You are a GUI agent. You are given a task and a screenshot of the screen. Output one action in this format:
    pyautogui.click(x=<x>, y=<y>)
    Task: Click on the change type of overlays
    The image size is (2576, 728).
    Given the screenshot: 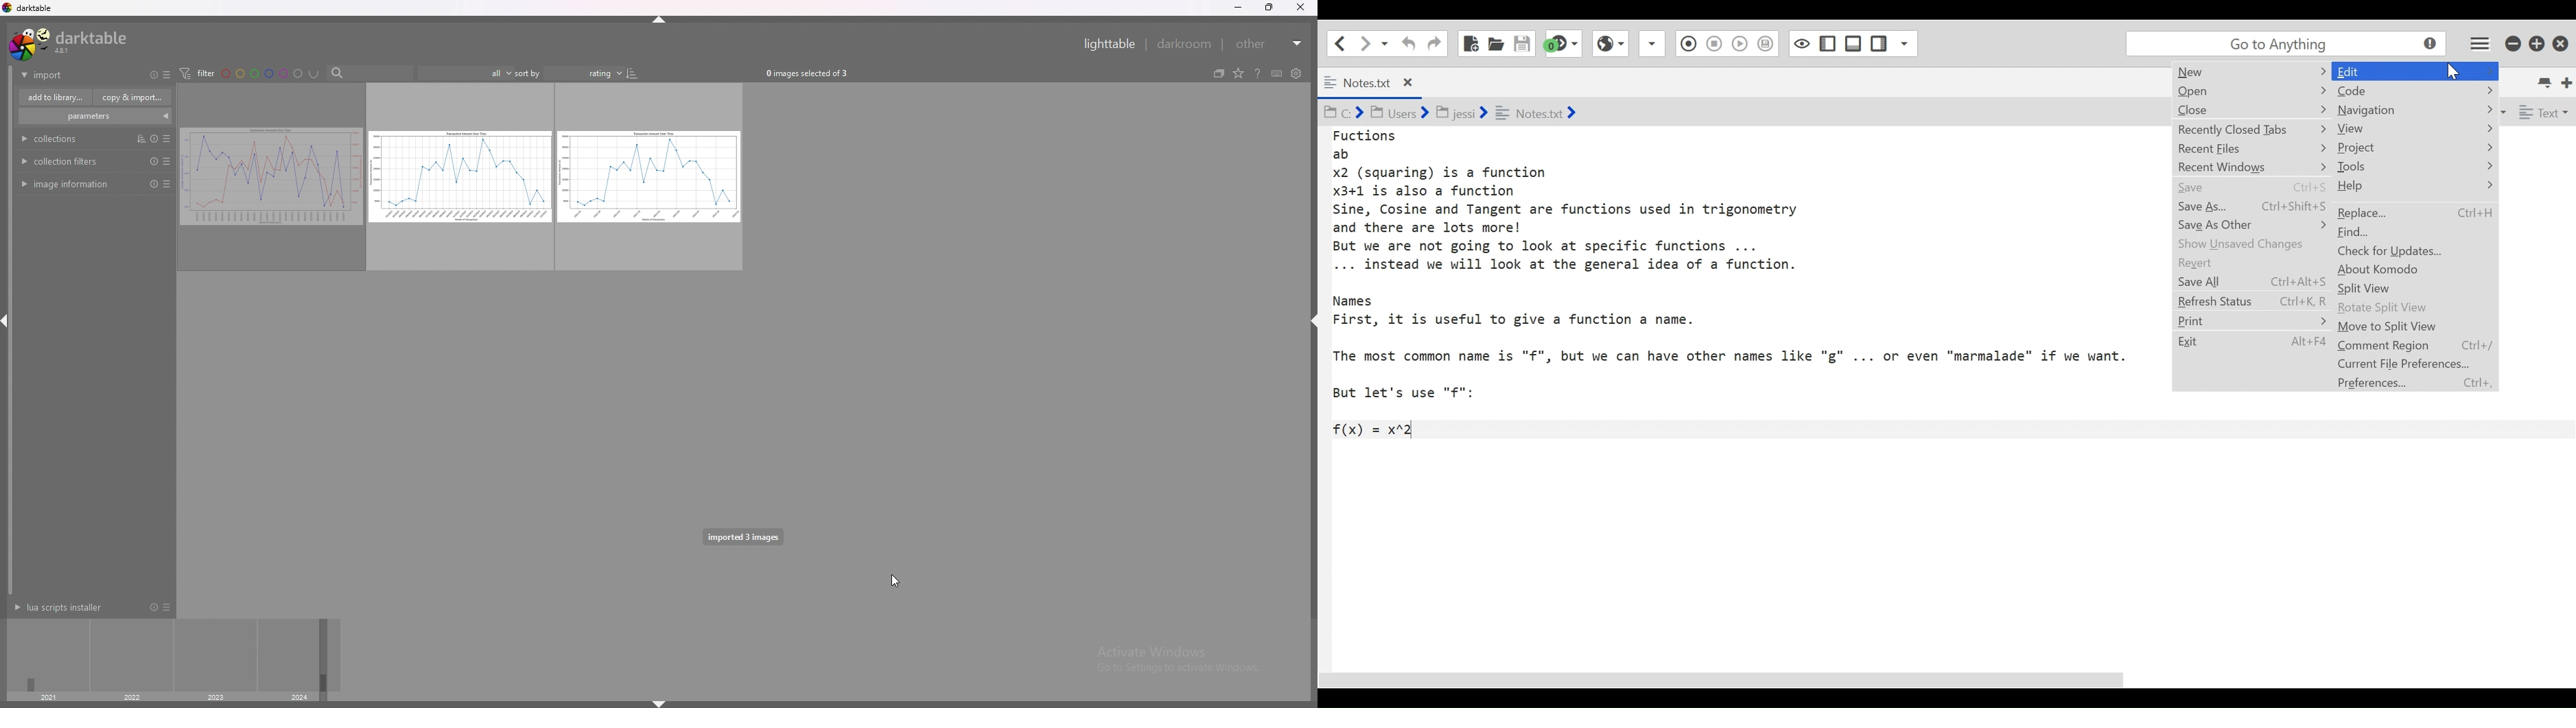 What is the action you would take?
    pyautogui.click(x=1239, y=73)
    